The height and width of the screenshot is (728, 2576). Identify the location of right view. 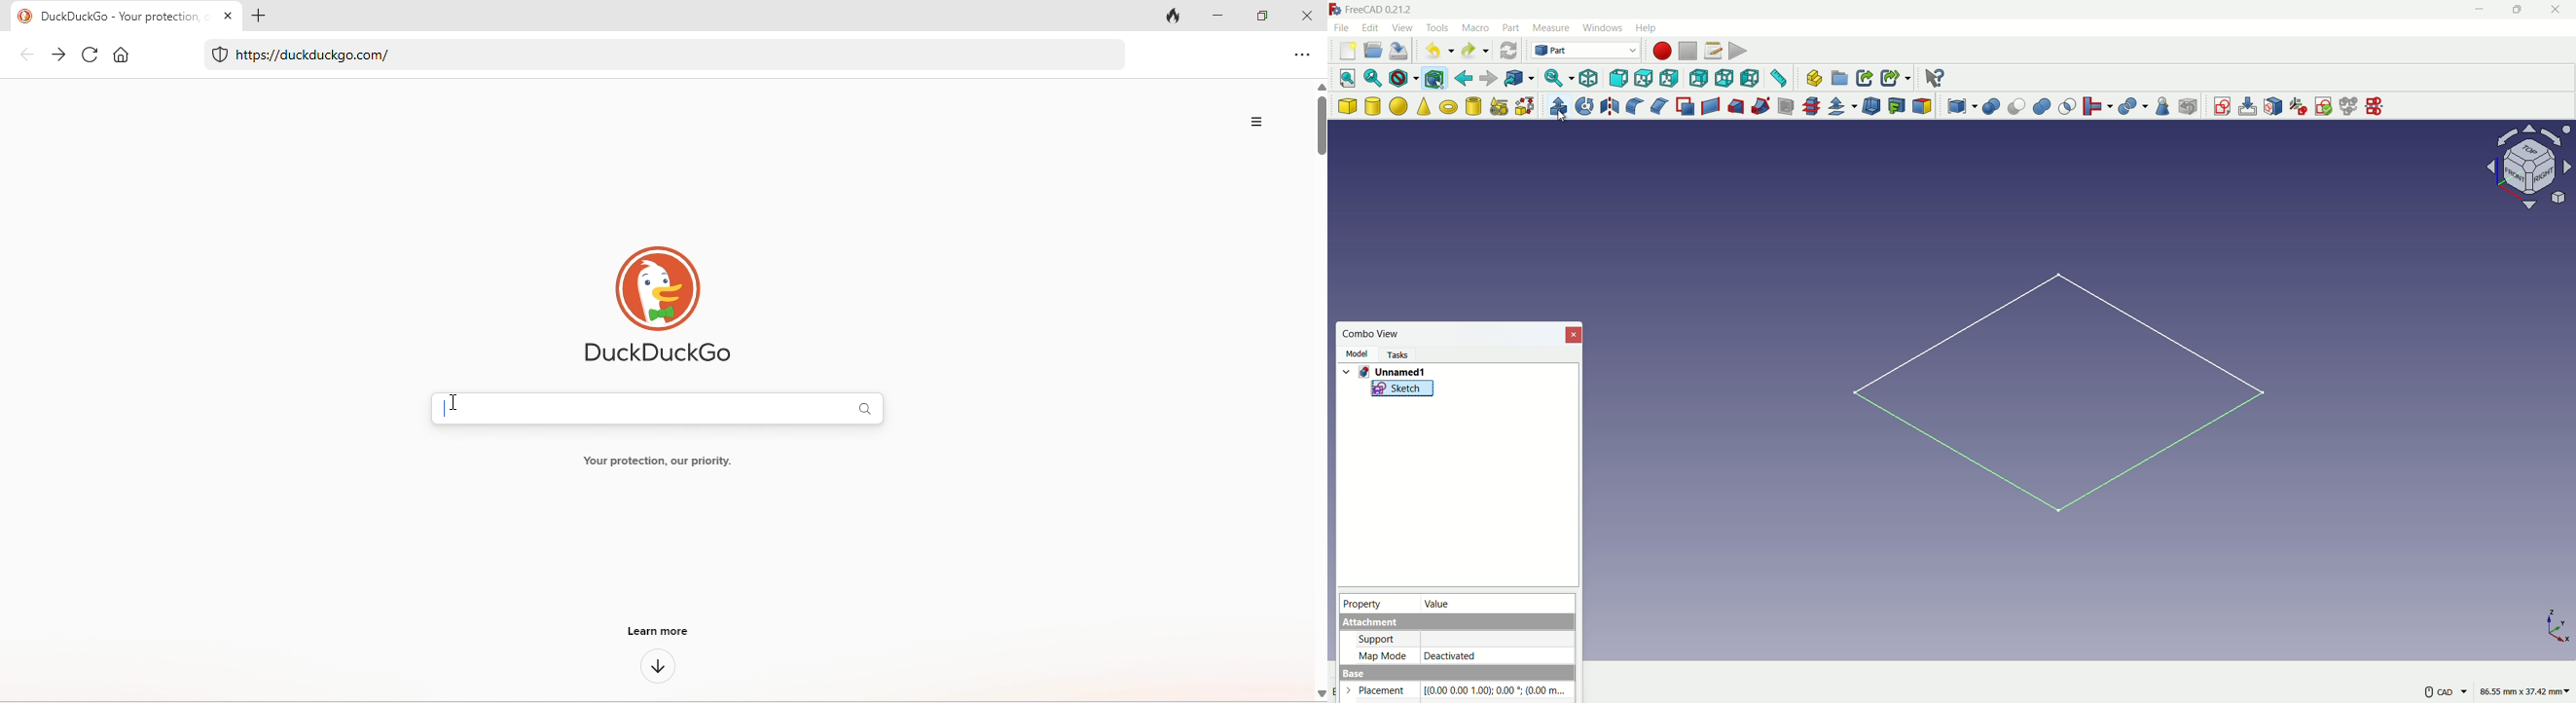
(1668, 79).